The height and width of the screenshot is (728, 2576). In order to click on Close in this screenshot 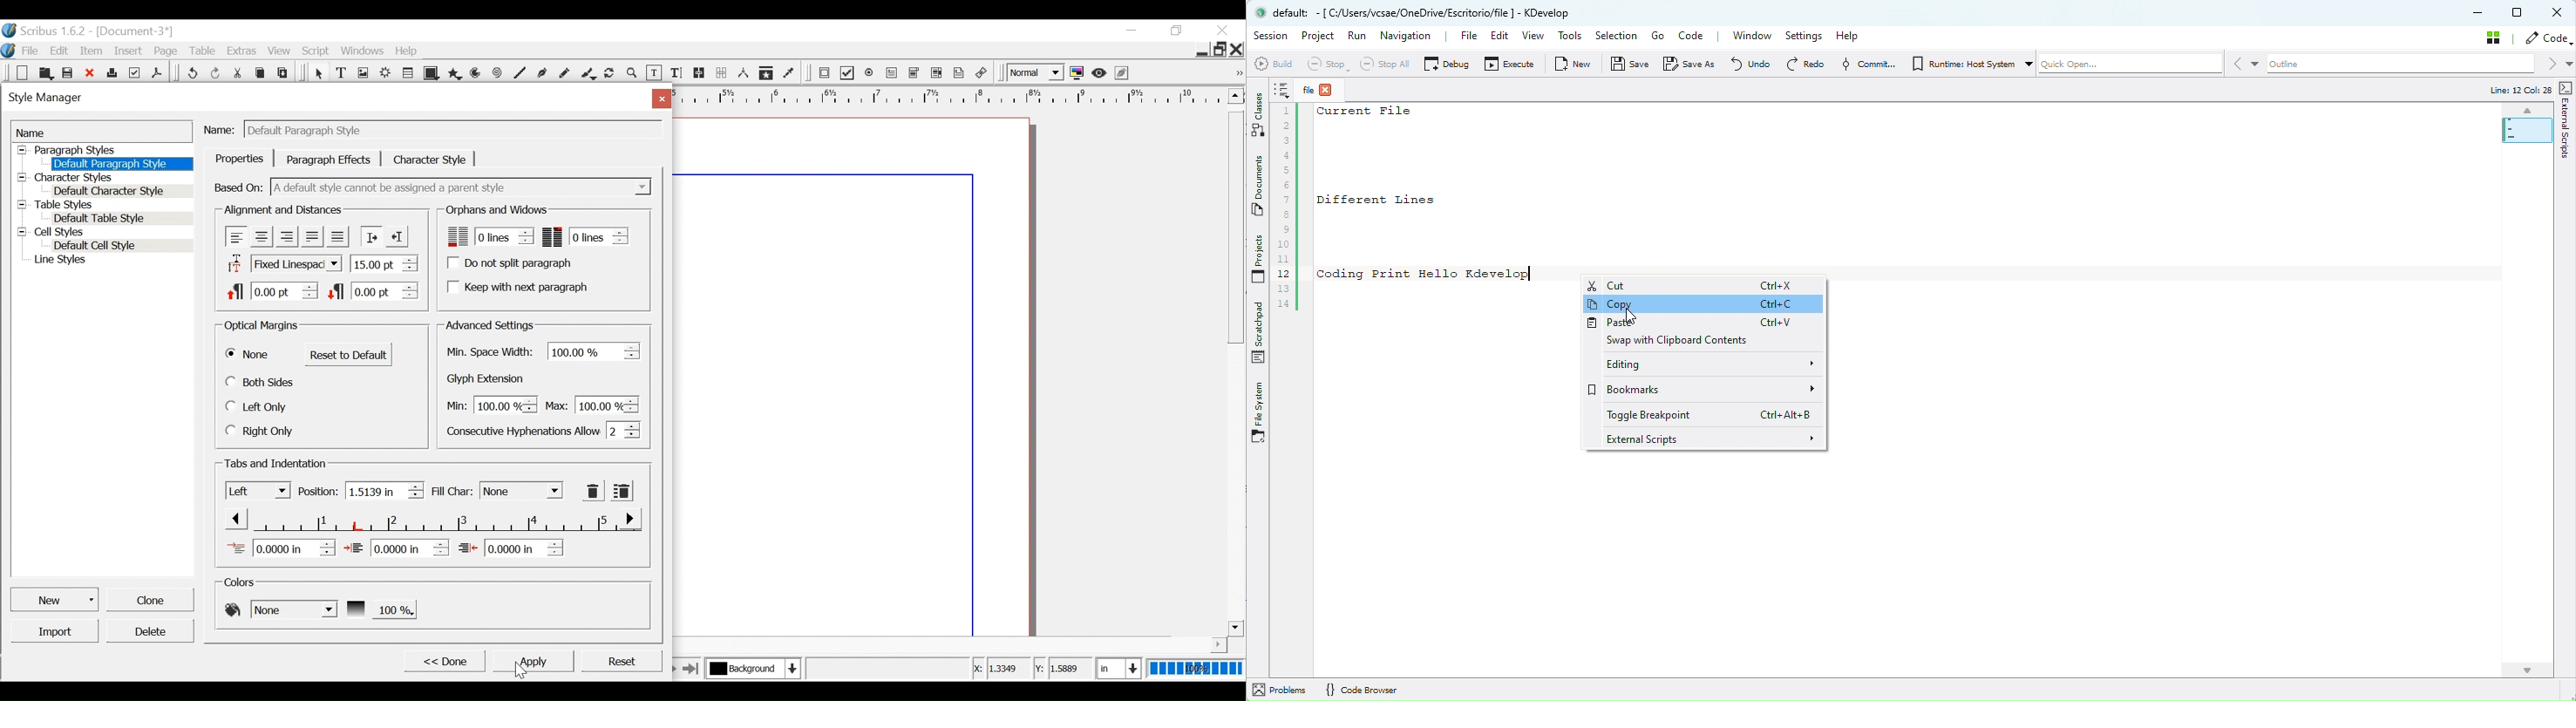, I will do `click(1225, 31)`.